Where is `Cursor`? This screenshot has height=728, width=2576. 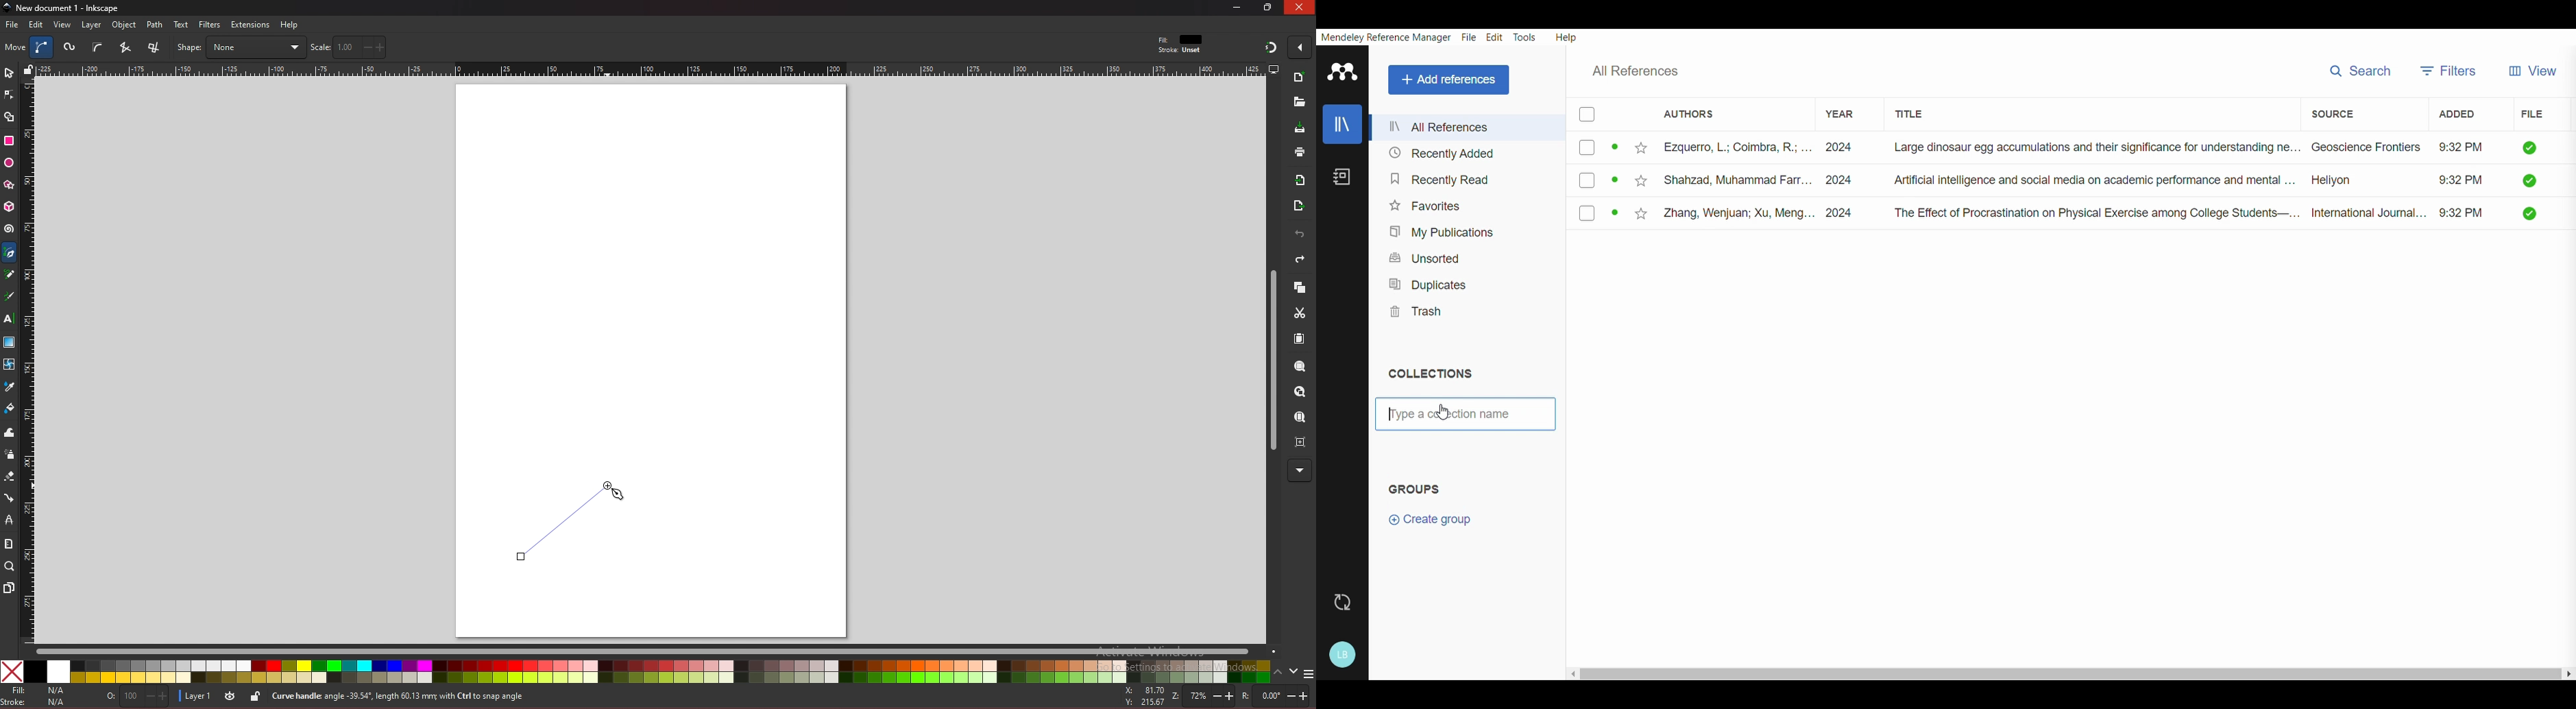 Cursor is located at coordinates (1438, 414).